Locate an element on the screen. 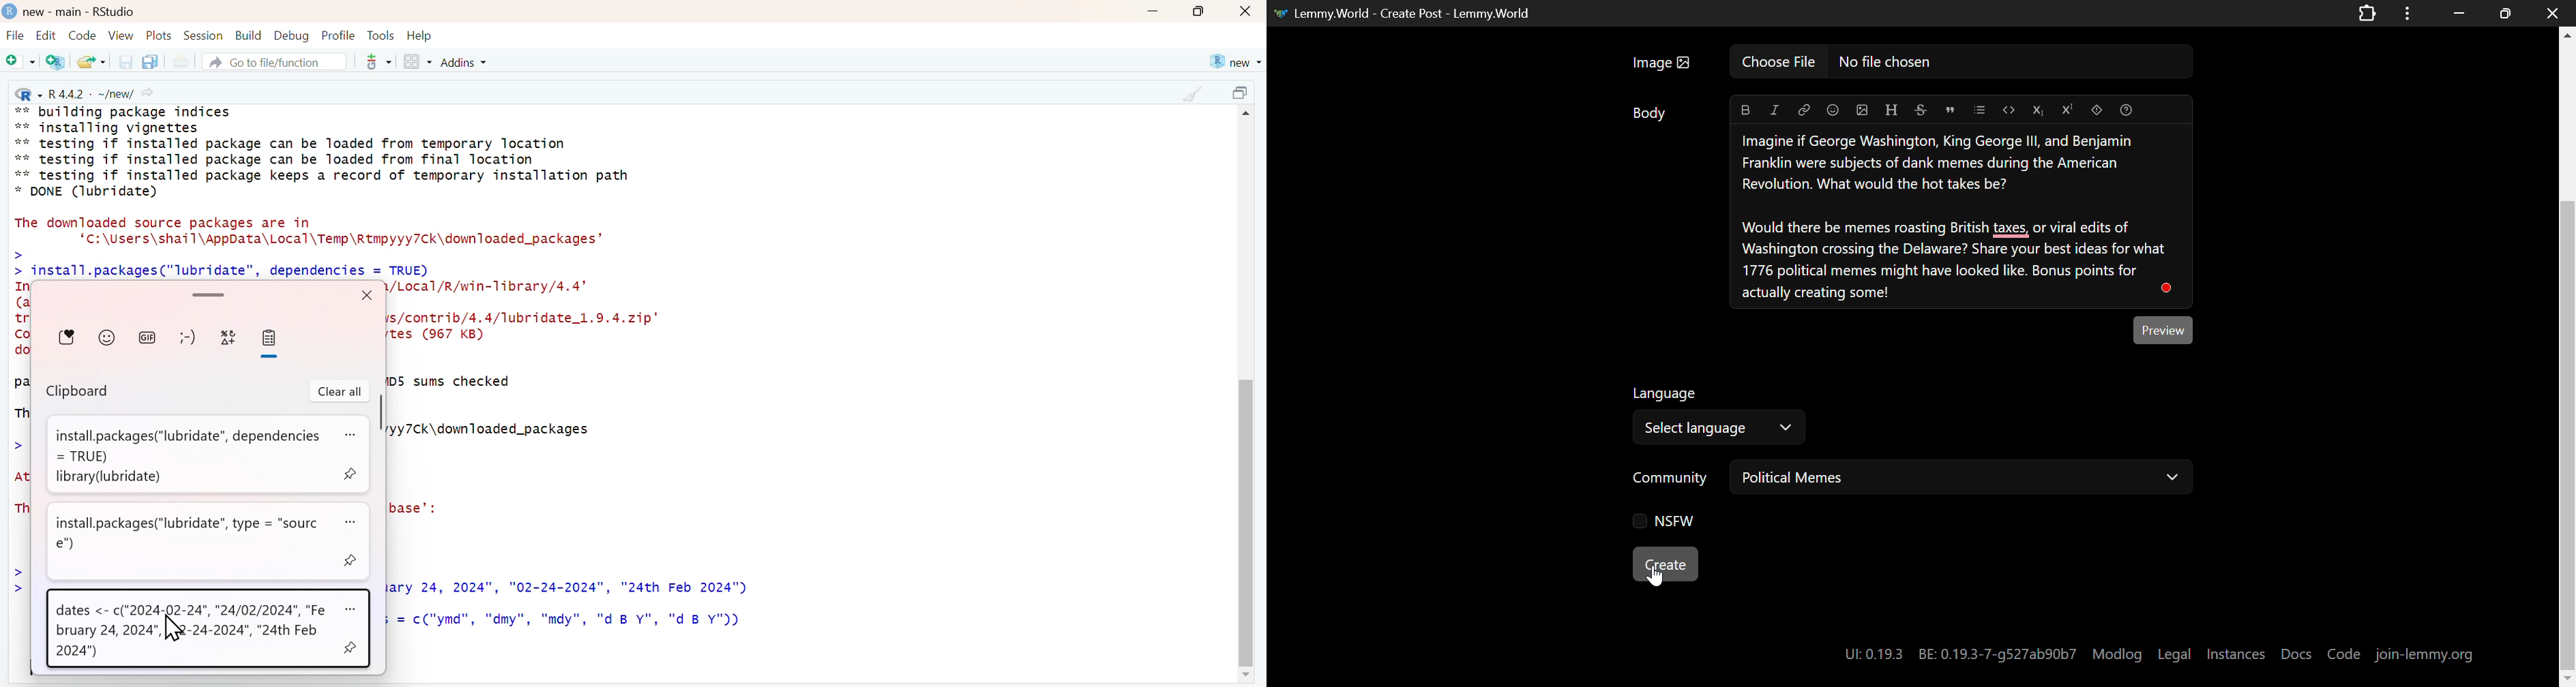 The image size is (2576, 700). Debug is located at coordinates (290, 35).